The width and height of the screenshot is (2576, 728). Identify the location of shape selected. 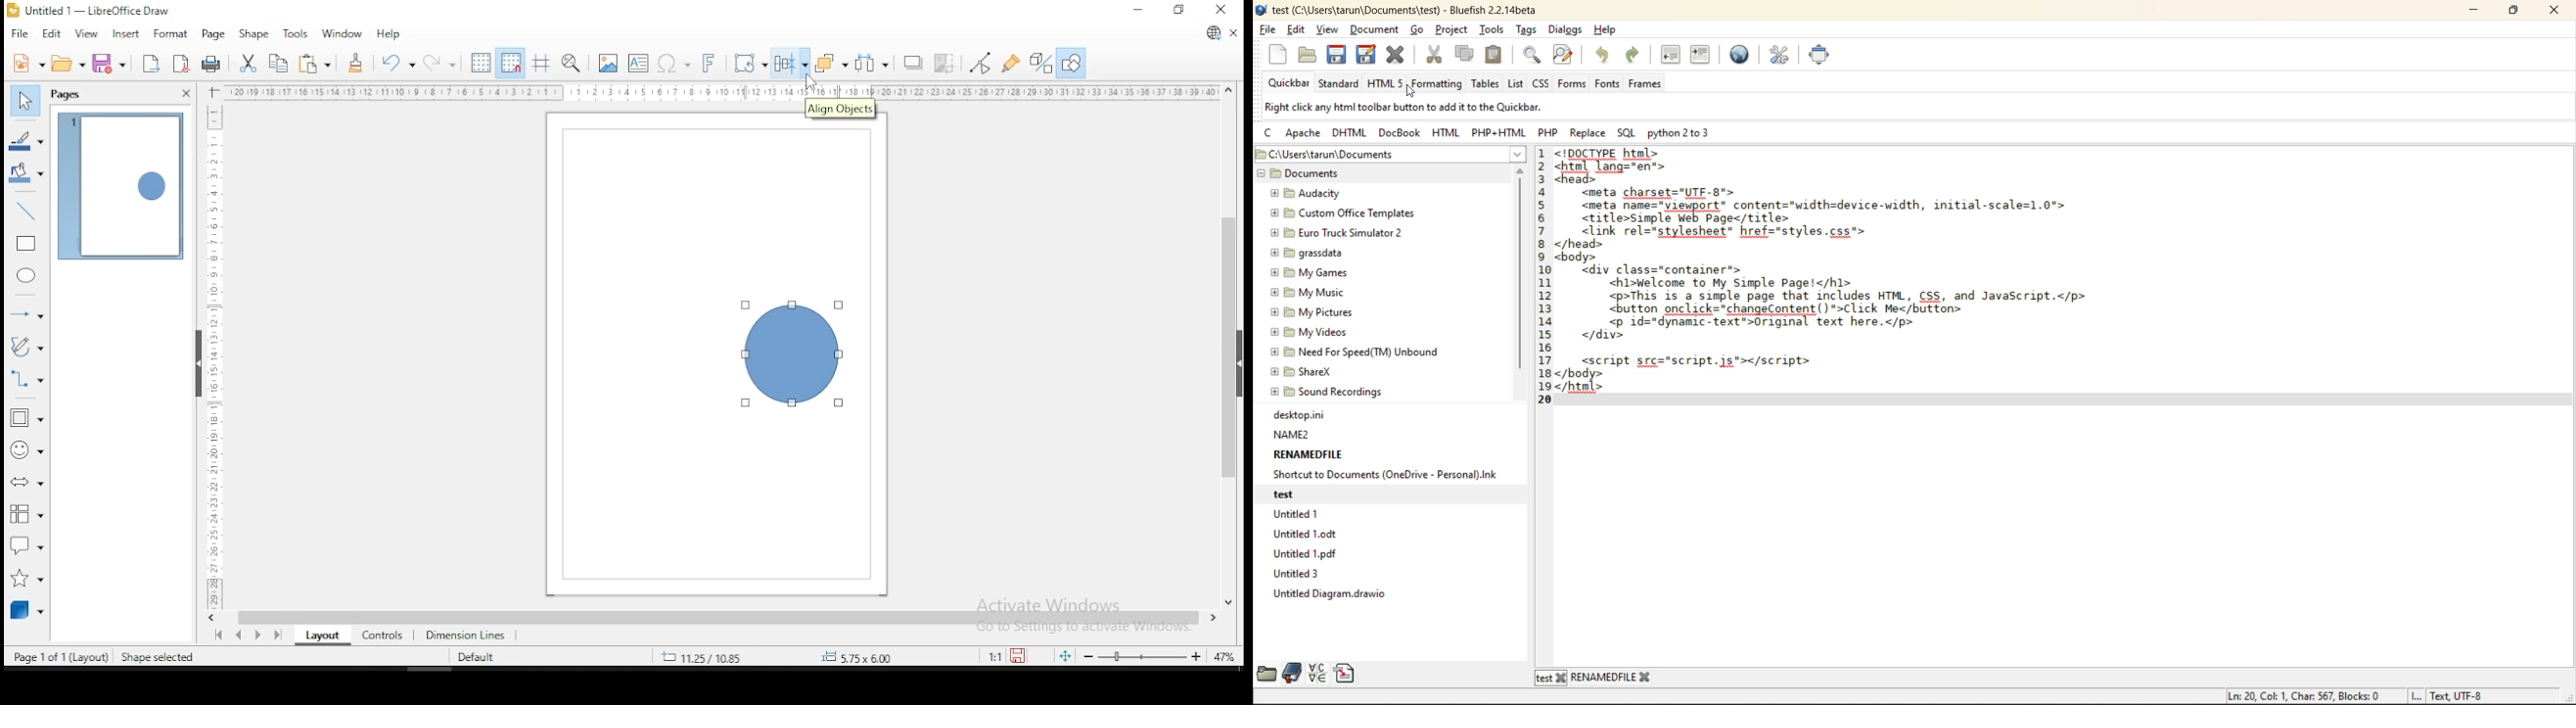
(160, 658).